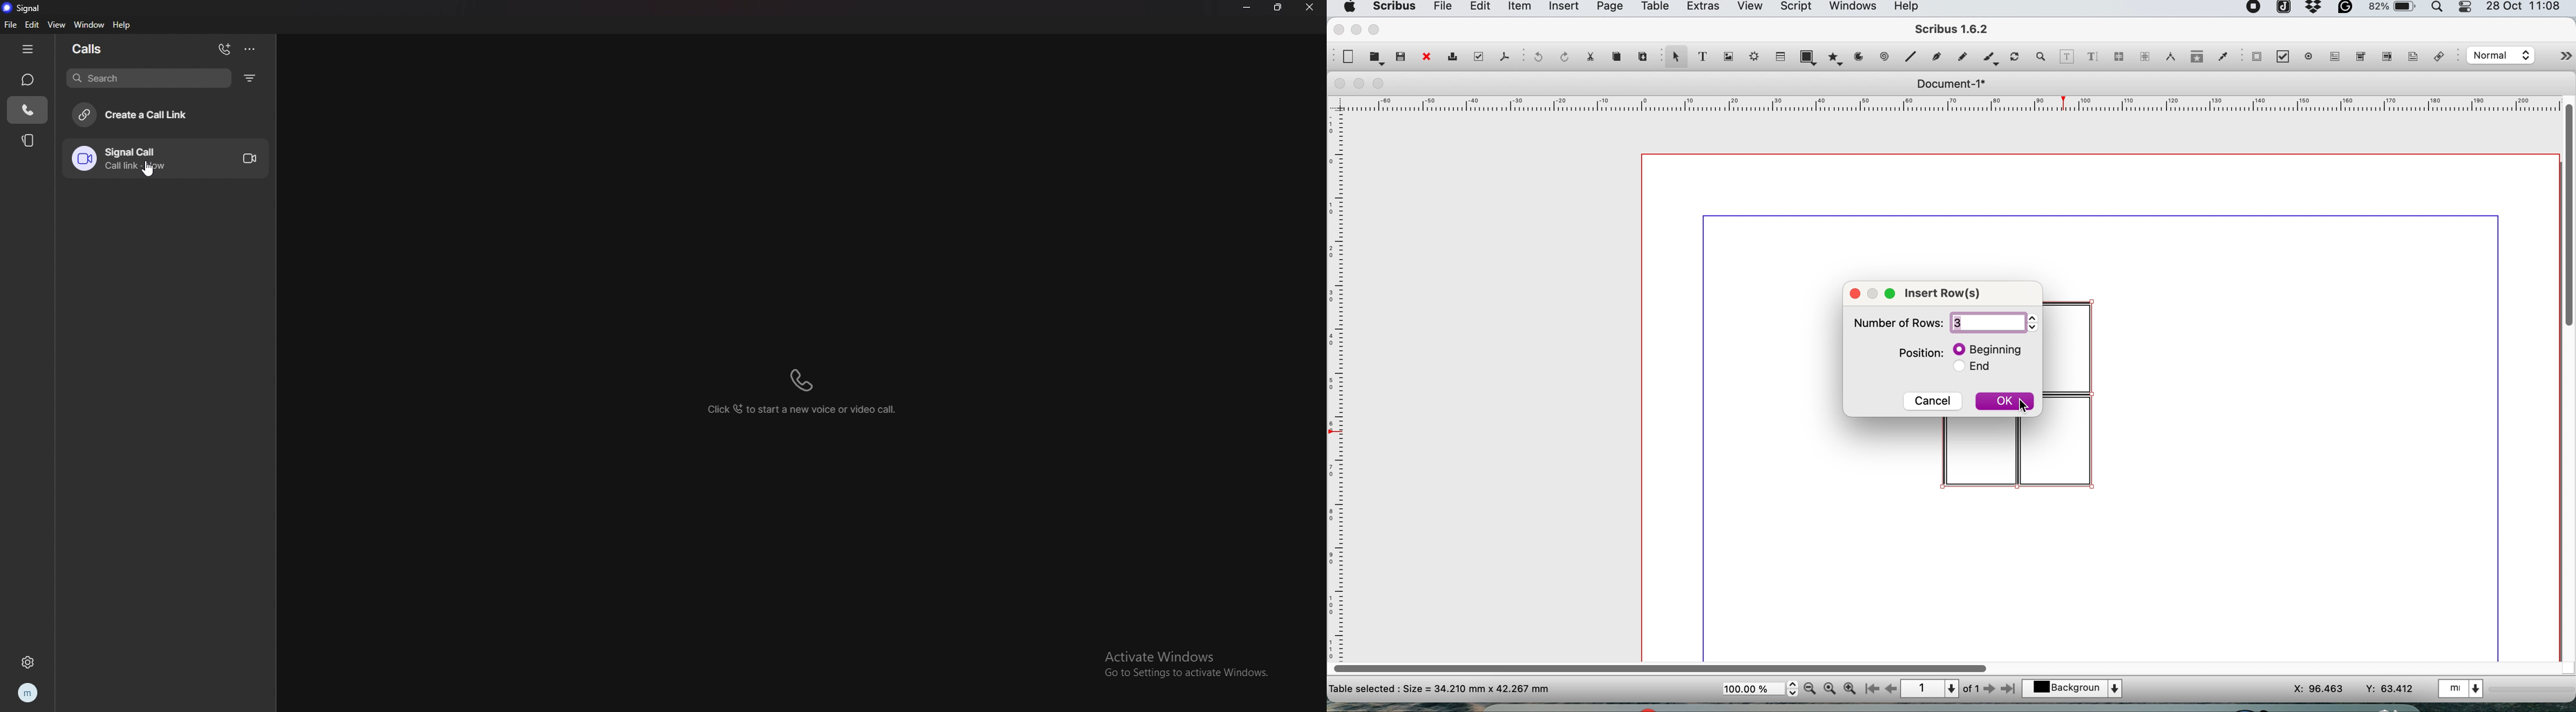  I want to click on scribus, so click(1393, 8).